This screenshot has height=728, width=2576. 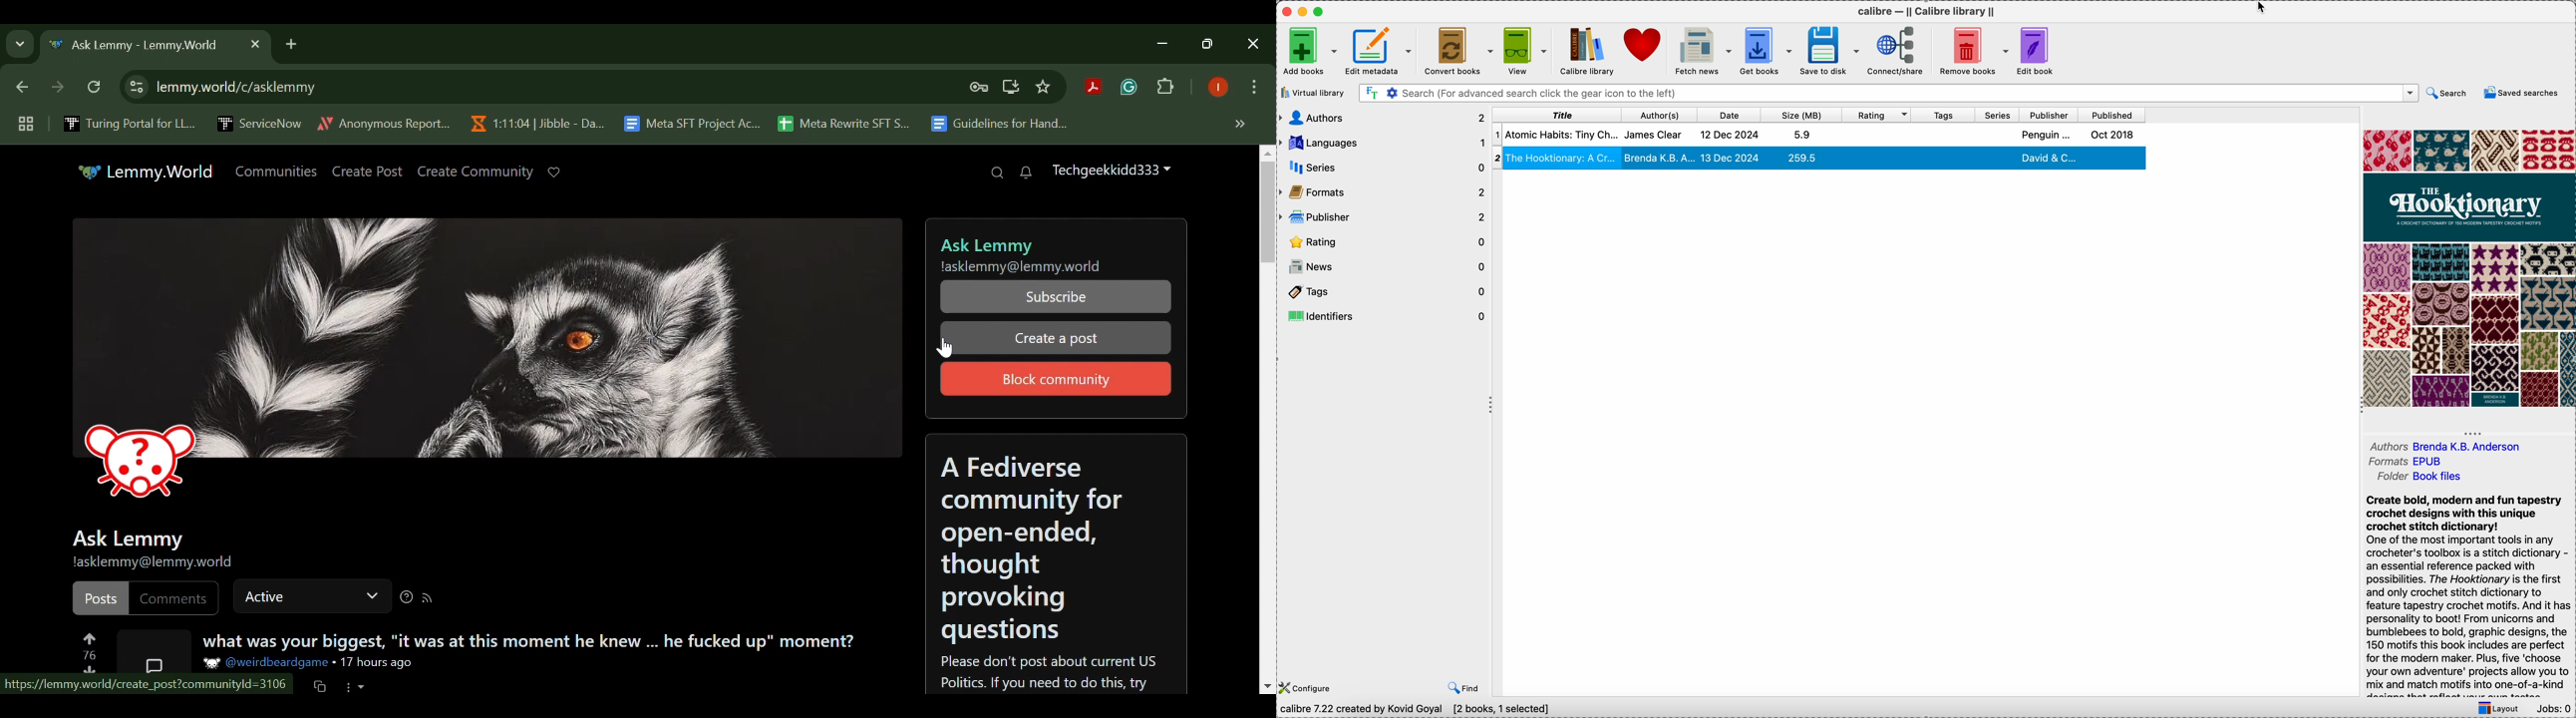 I want to click on Donate to Lemmy, so click(x=554, y=173).